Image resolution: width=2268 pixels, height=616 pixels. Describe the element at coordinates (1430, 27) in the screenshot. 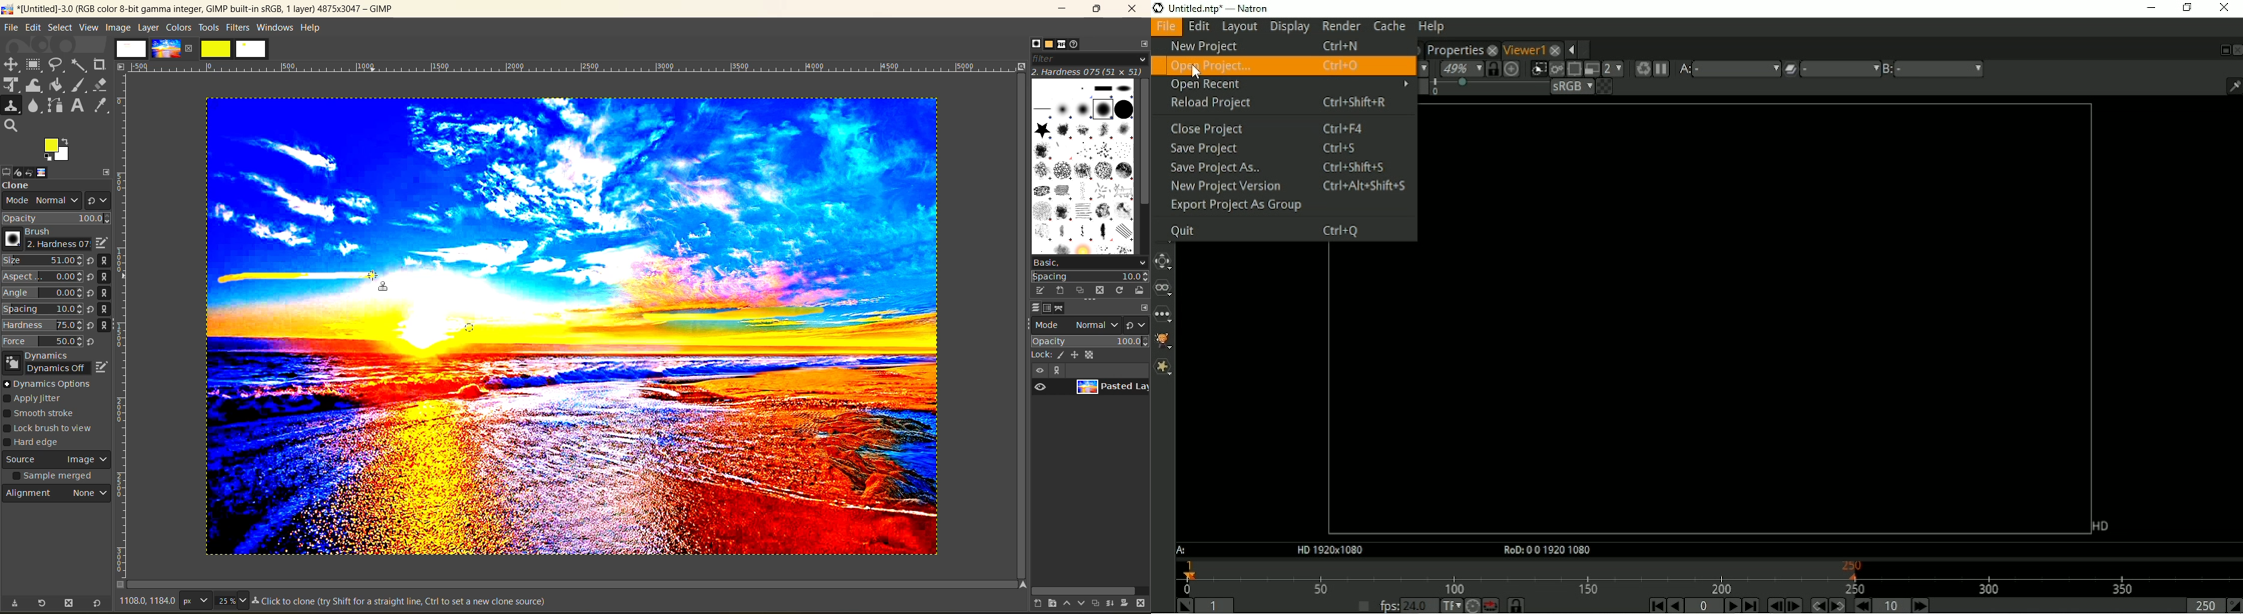

I see `Help` at that location.